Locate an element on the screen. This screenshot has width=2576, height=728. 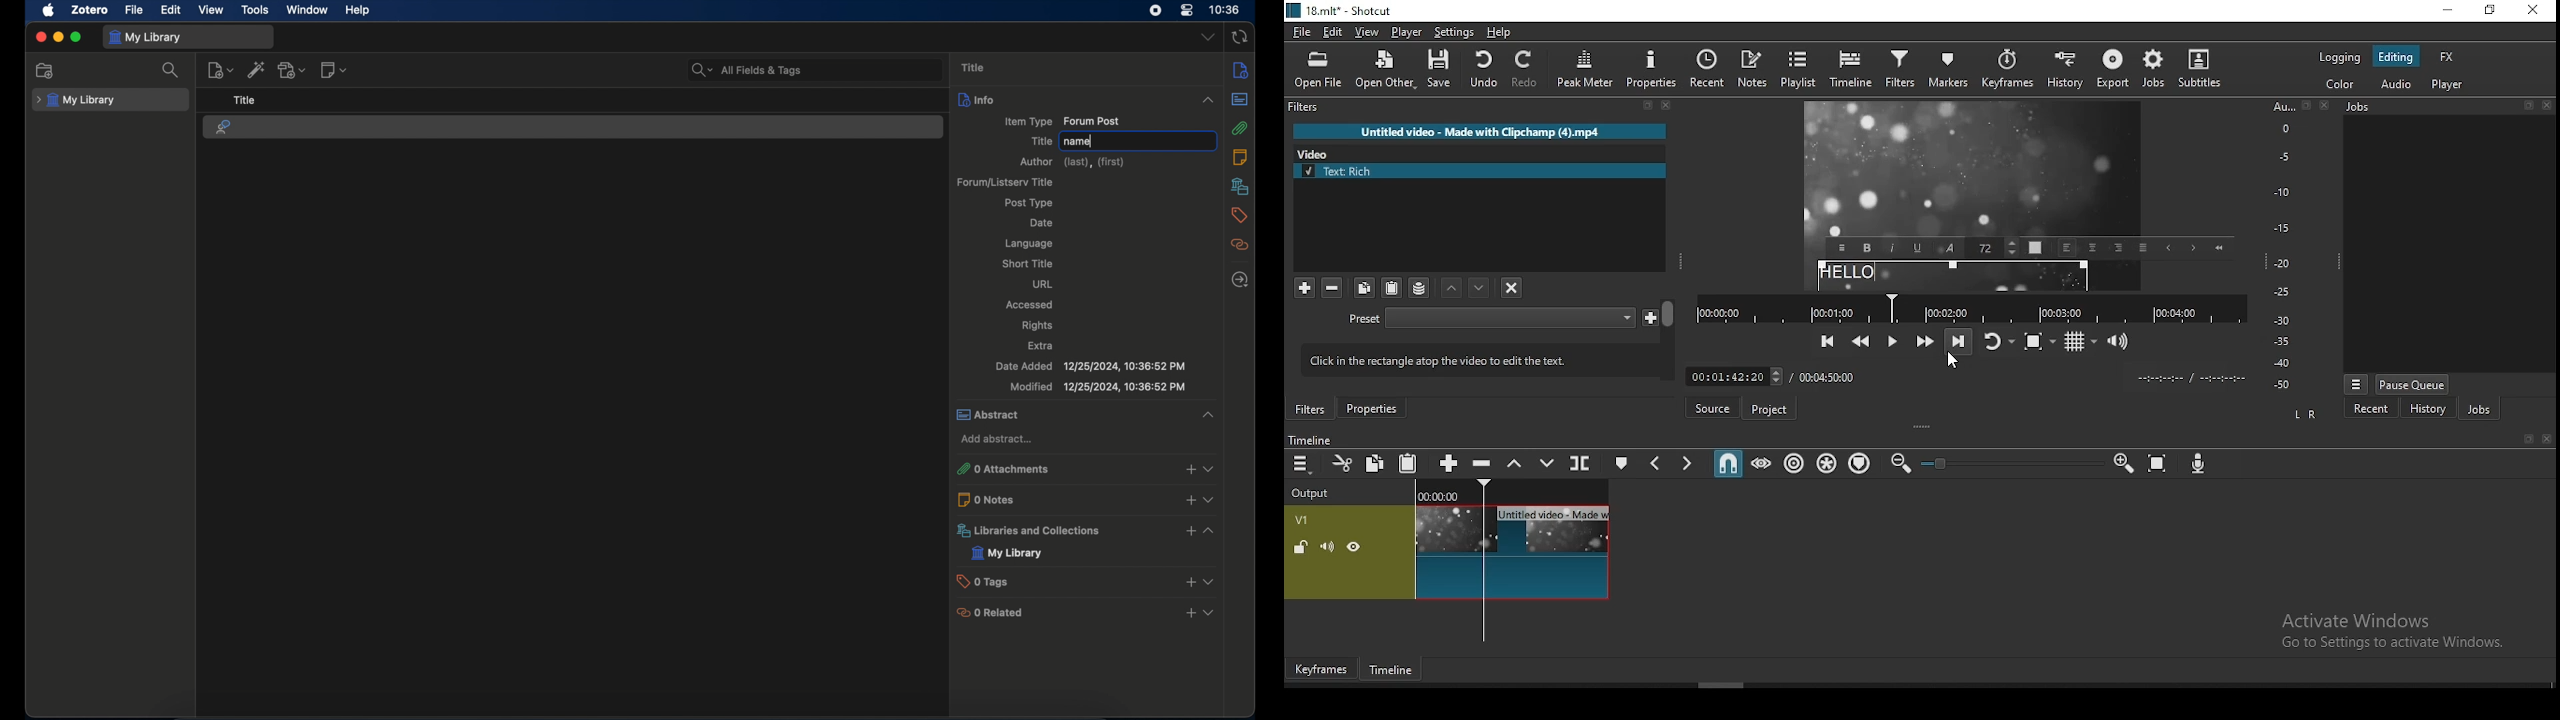
show volume control is located at coordinates (2119, 340).